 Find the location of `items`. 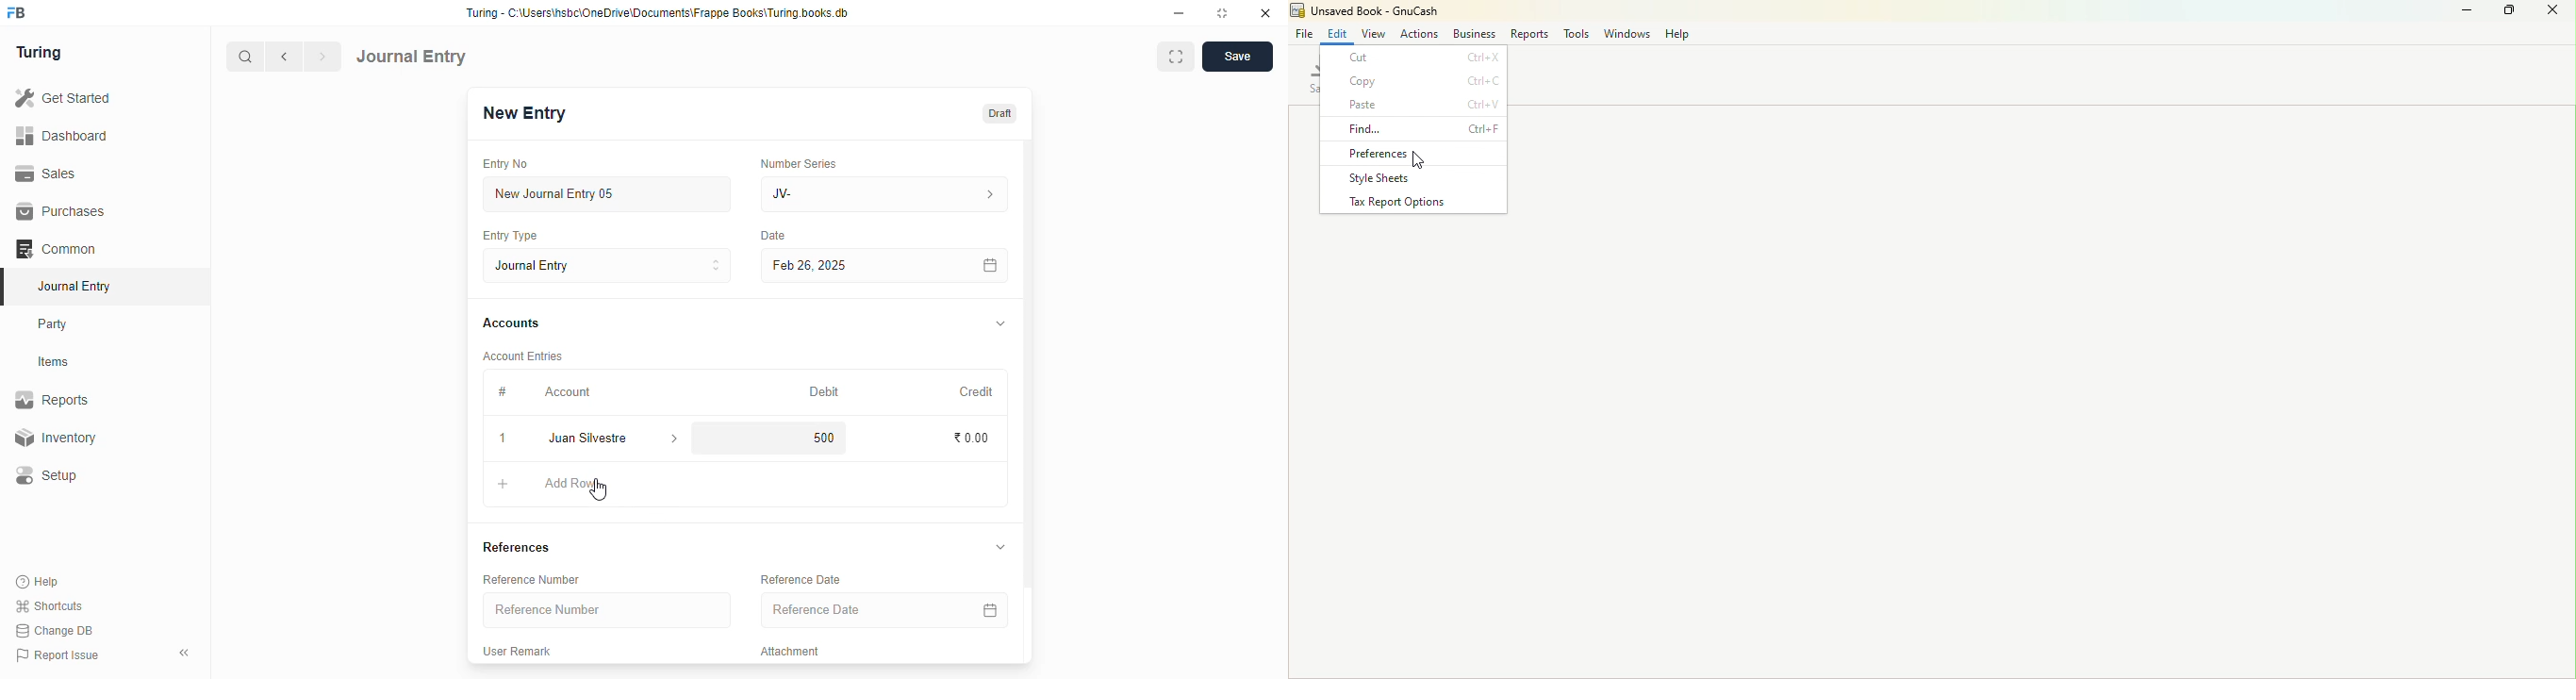

items is located at coordinates (56, 362).